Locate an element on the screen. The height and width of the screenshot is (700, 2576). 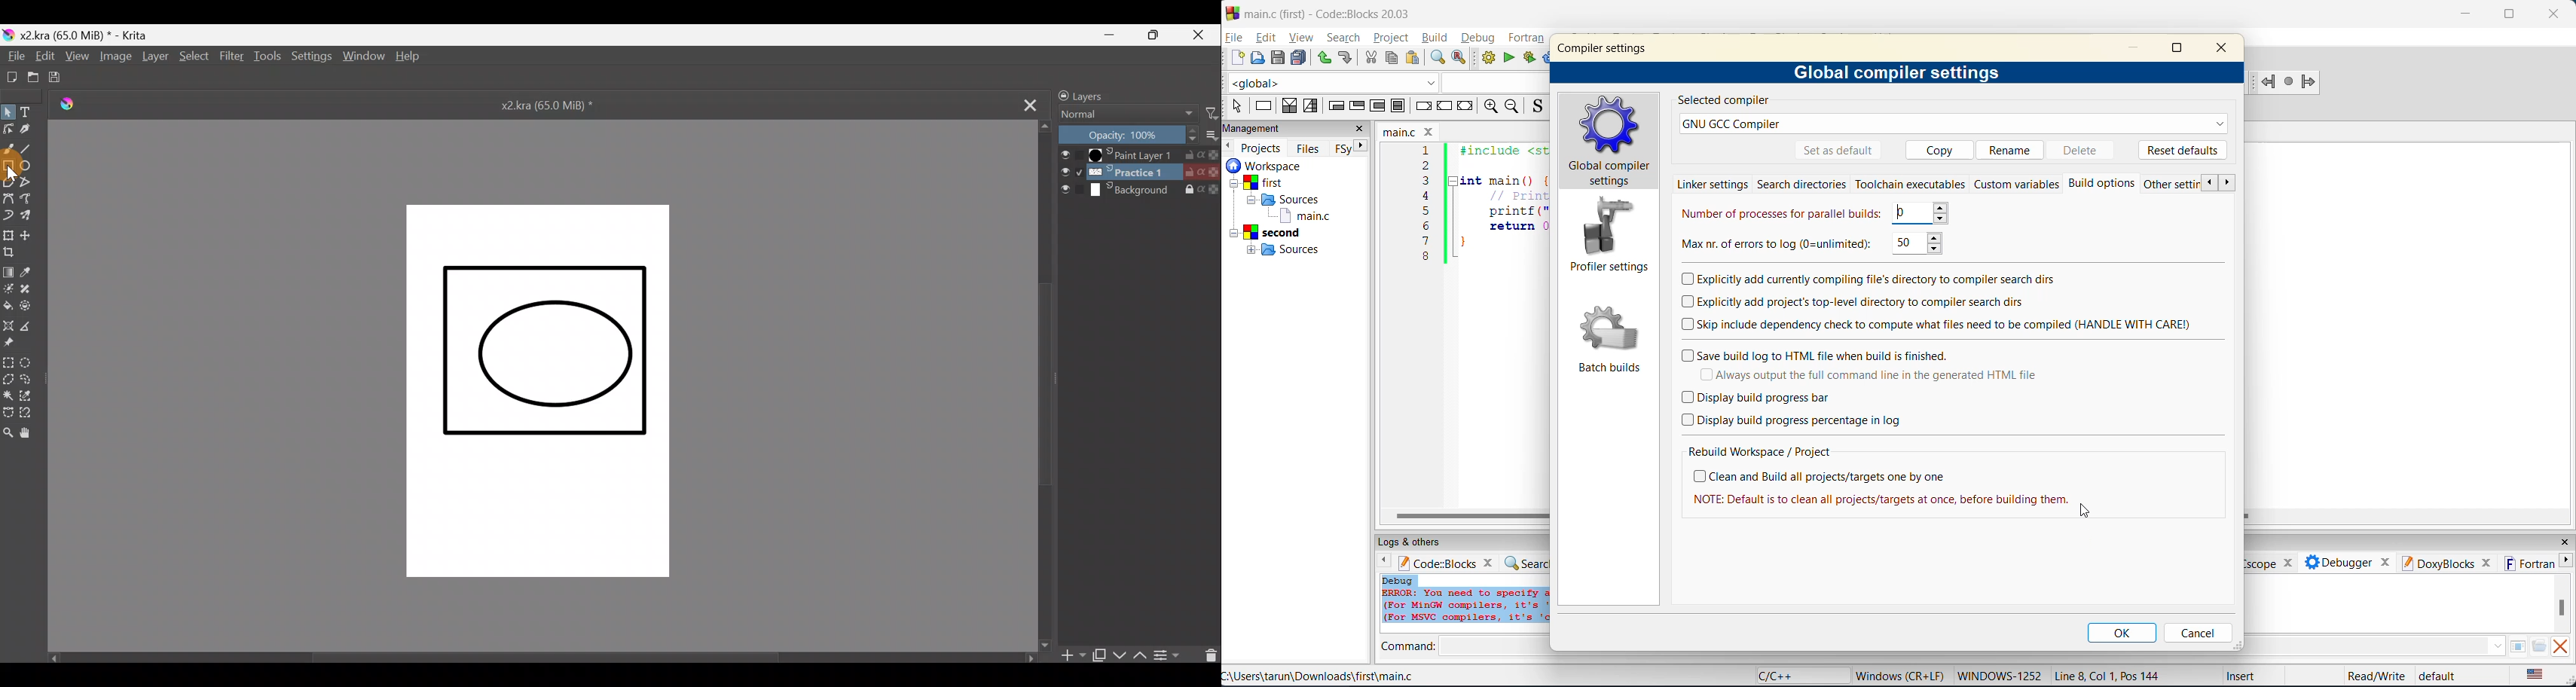
next is located at coordinates (1360, 148).